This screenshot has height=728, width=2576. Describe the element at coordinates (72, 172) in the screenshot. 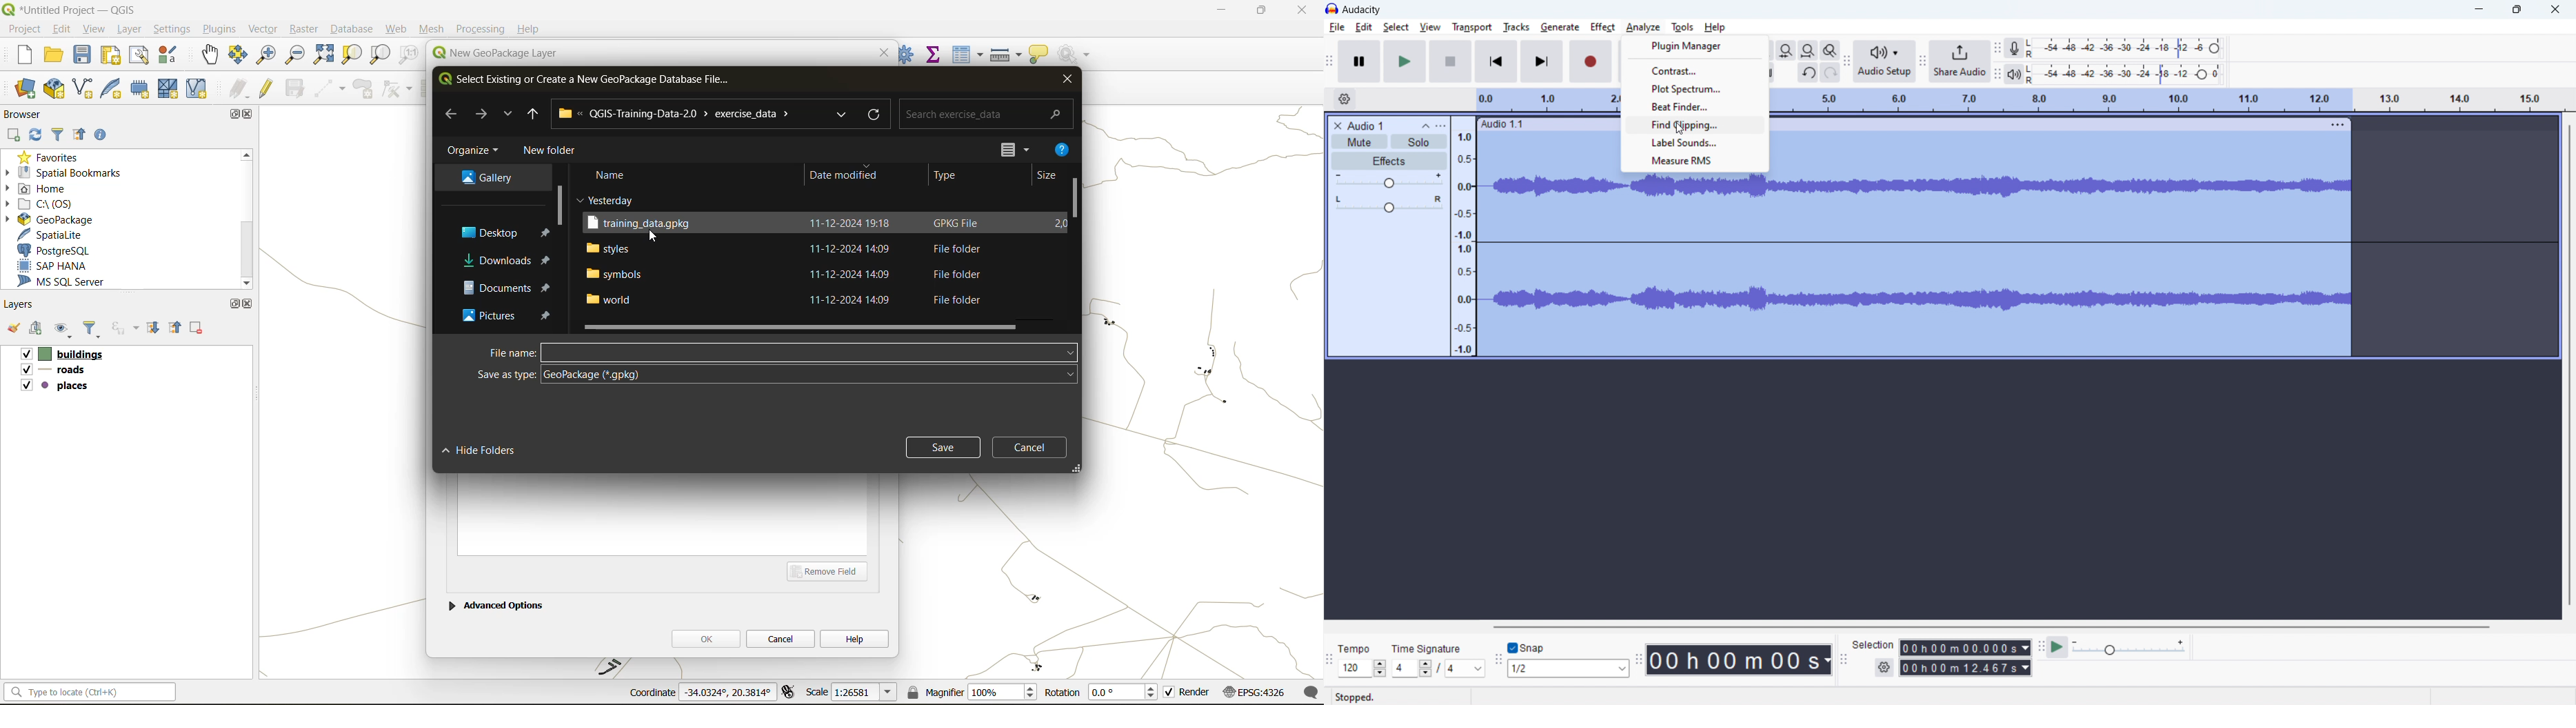

I see `spatial bookmarks` at that location.